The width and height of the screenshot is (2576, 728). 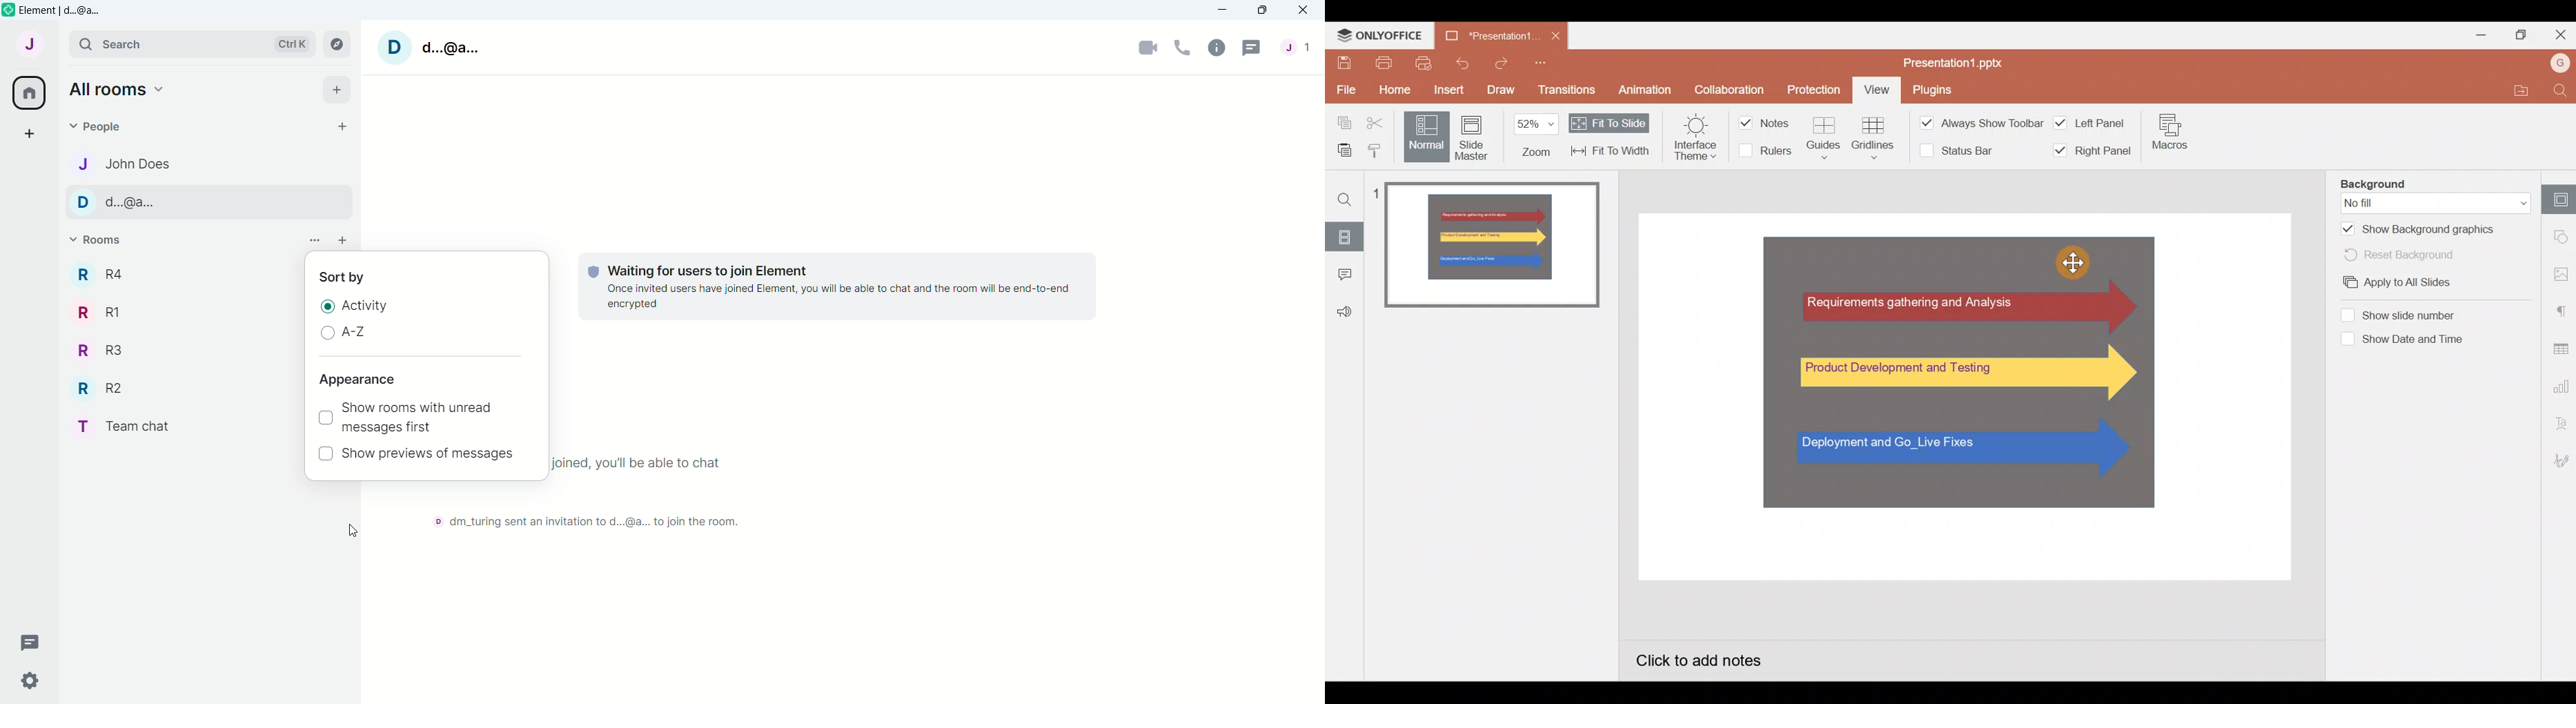 What do you see at coordinates (1181, 47) in the screenshot?
I see `Voice call` at bounding box center [1181, 47].